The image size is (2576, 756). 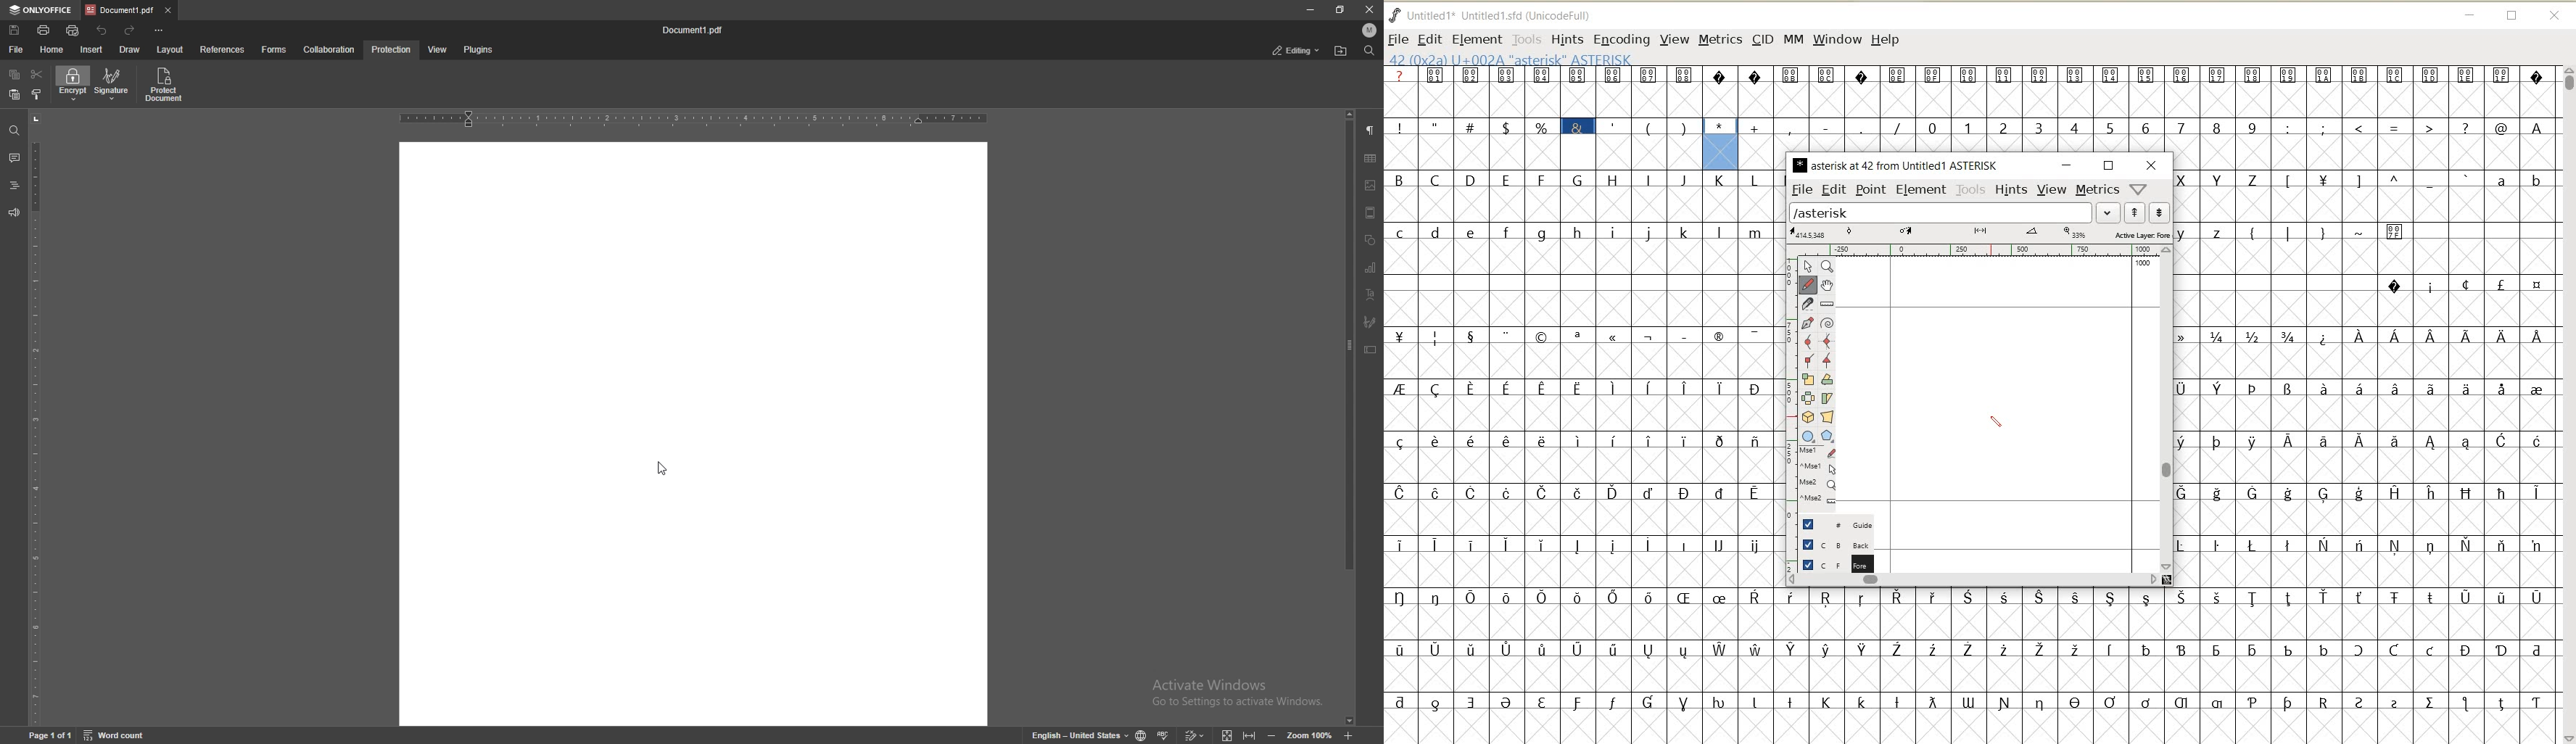 I want to click on print, so click(x=44, y=30).